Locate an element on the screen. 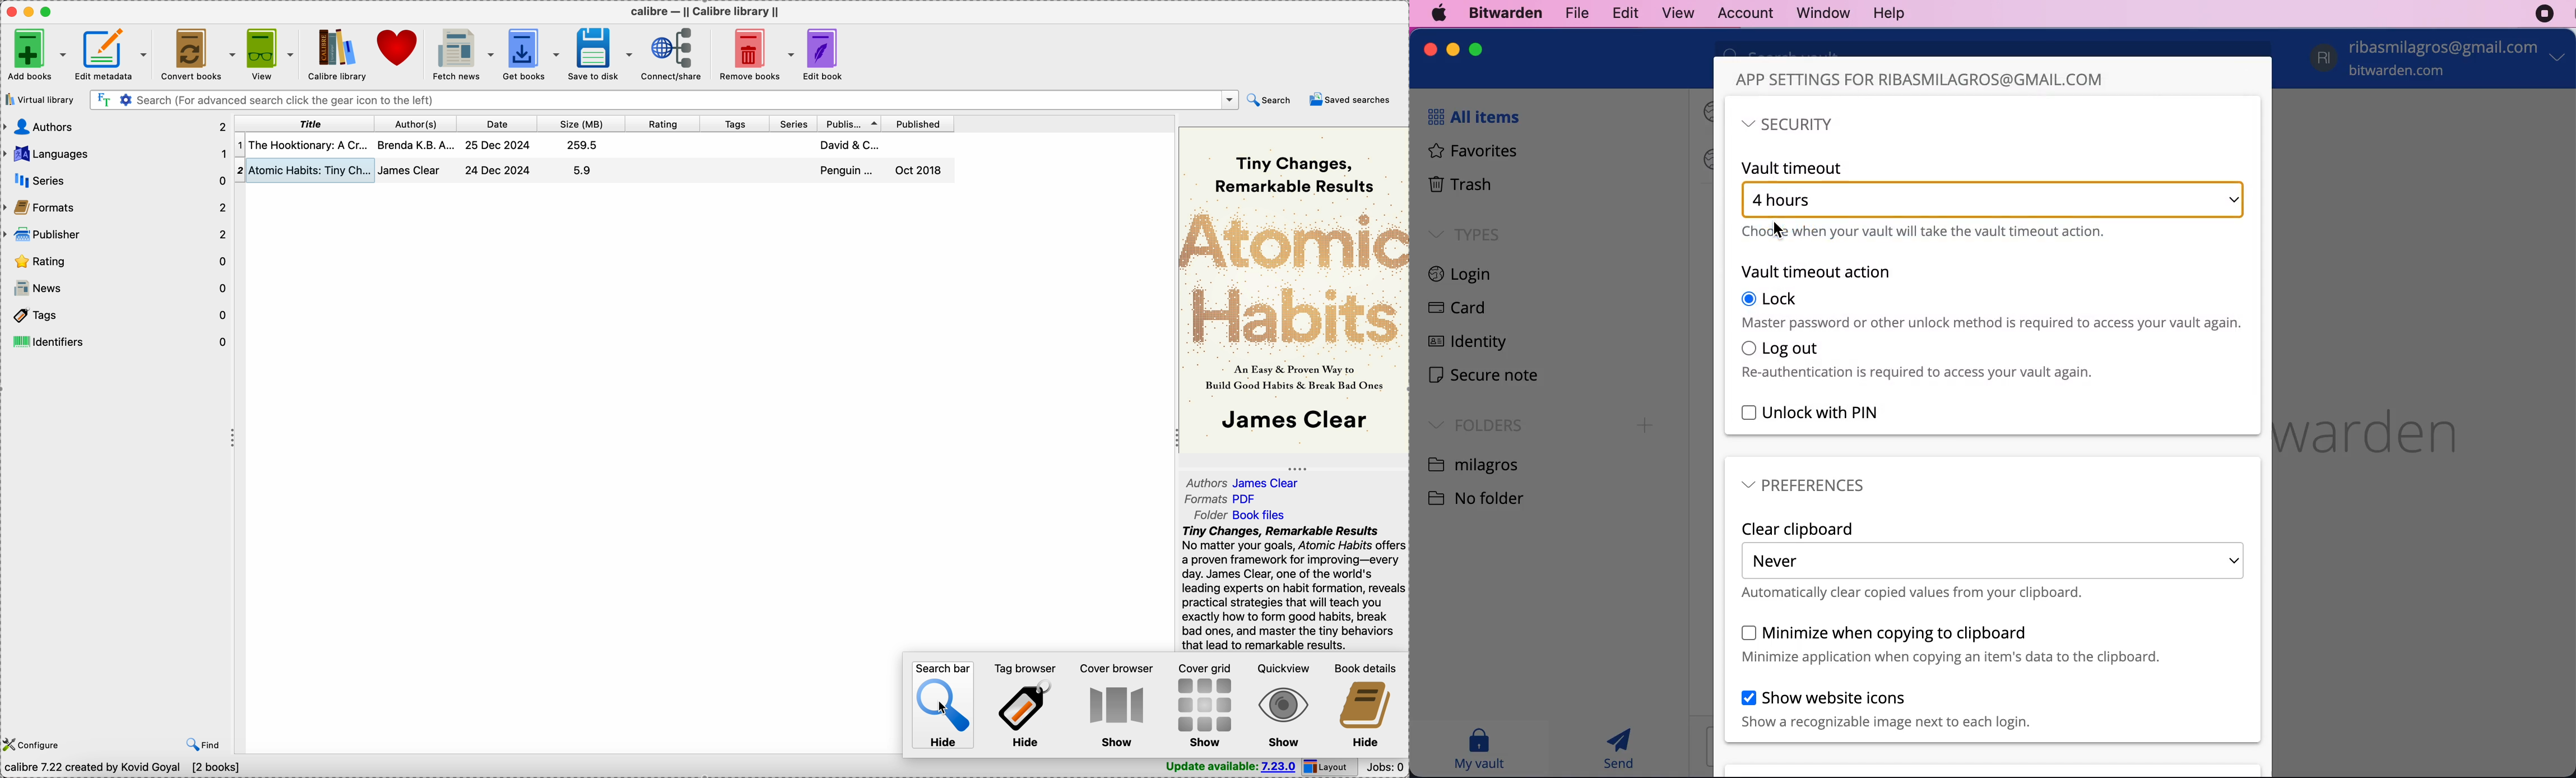 This screenshot has height=784, width=2576. hide tag browser is located at coordinates (1025, 705).